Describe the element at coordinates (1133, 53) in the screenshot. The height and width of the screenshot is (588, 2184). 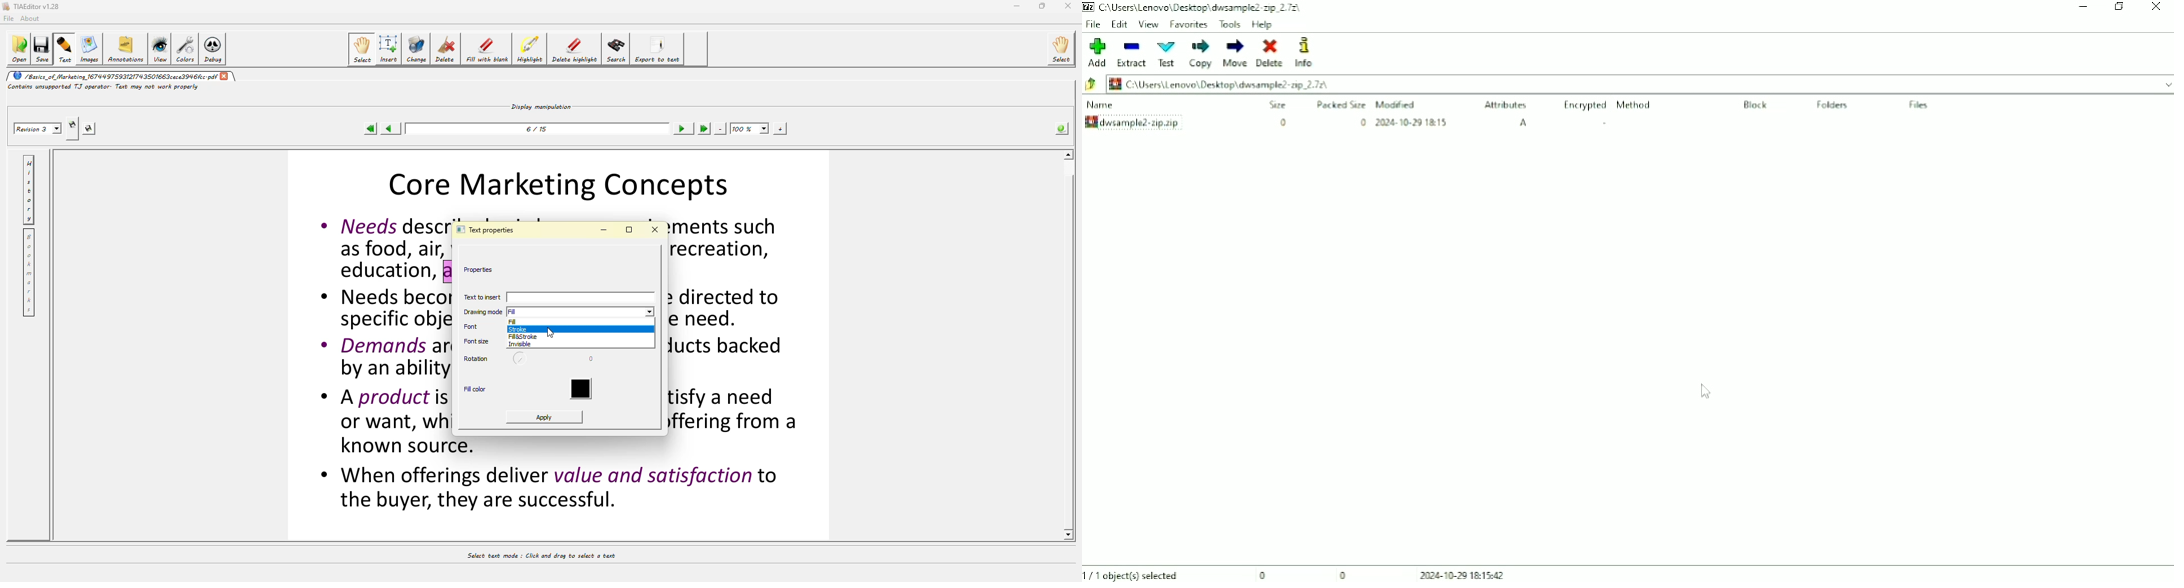
I see `Extract` at that location.